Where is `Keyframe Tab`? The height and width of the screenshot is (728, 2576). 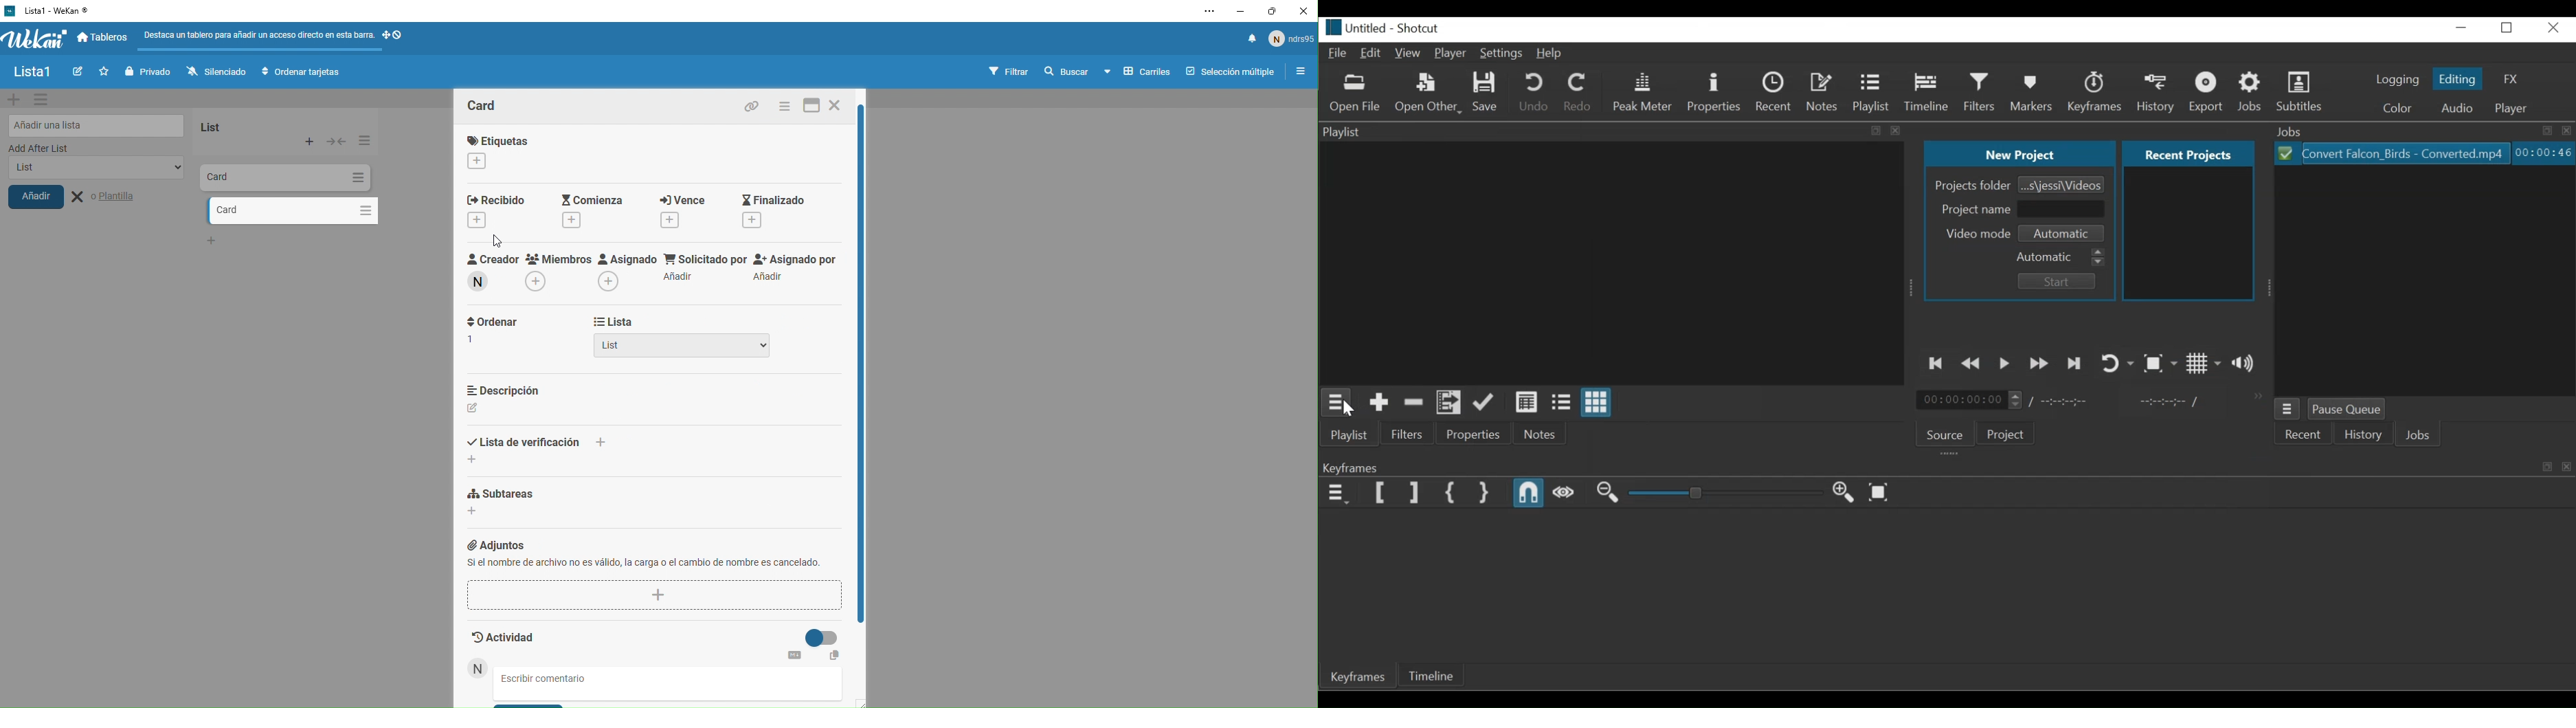
Keyframe Tab is located at coordinates (1359, 678).